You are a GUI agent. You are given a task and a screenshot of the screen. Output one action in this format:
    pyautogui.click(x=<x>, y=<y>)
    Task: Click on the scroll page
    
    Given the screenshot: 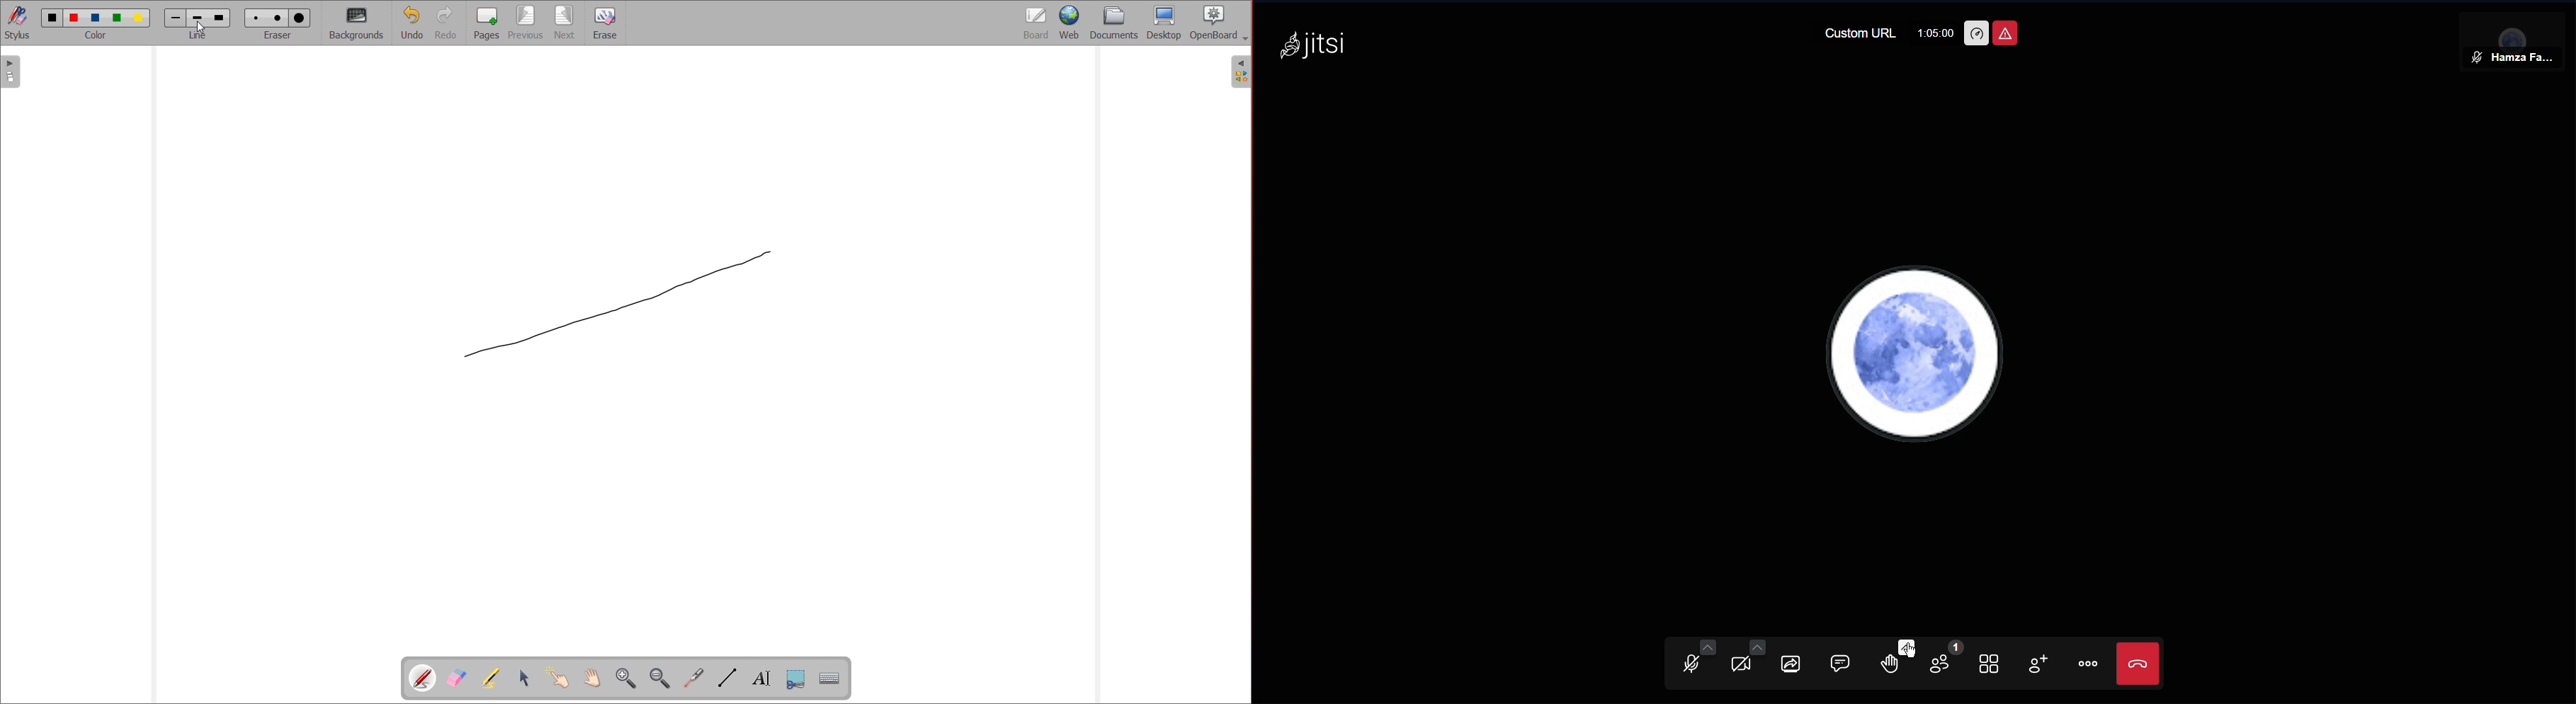 What is the action you would take?
    pyautogui.click(x=592, y=677)
    